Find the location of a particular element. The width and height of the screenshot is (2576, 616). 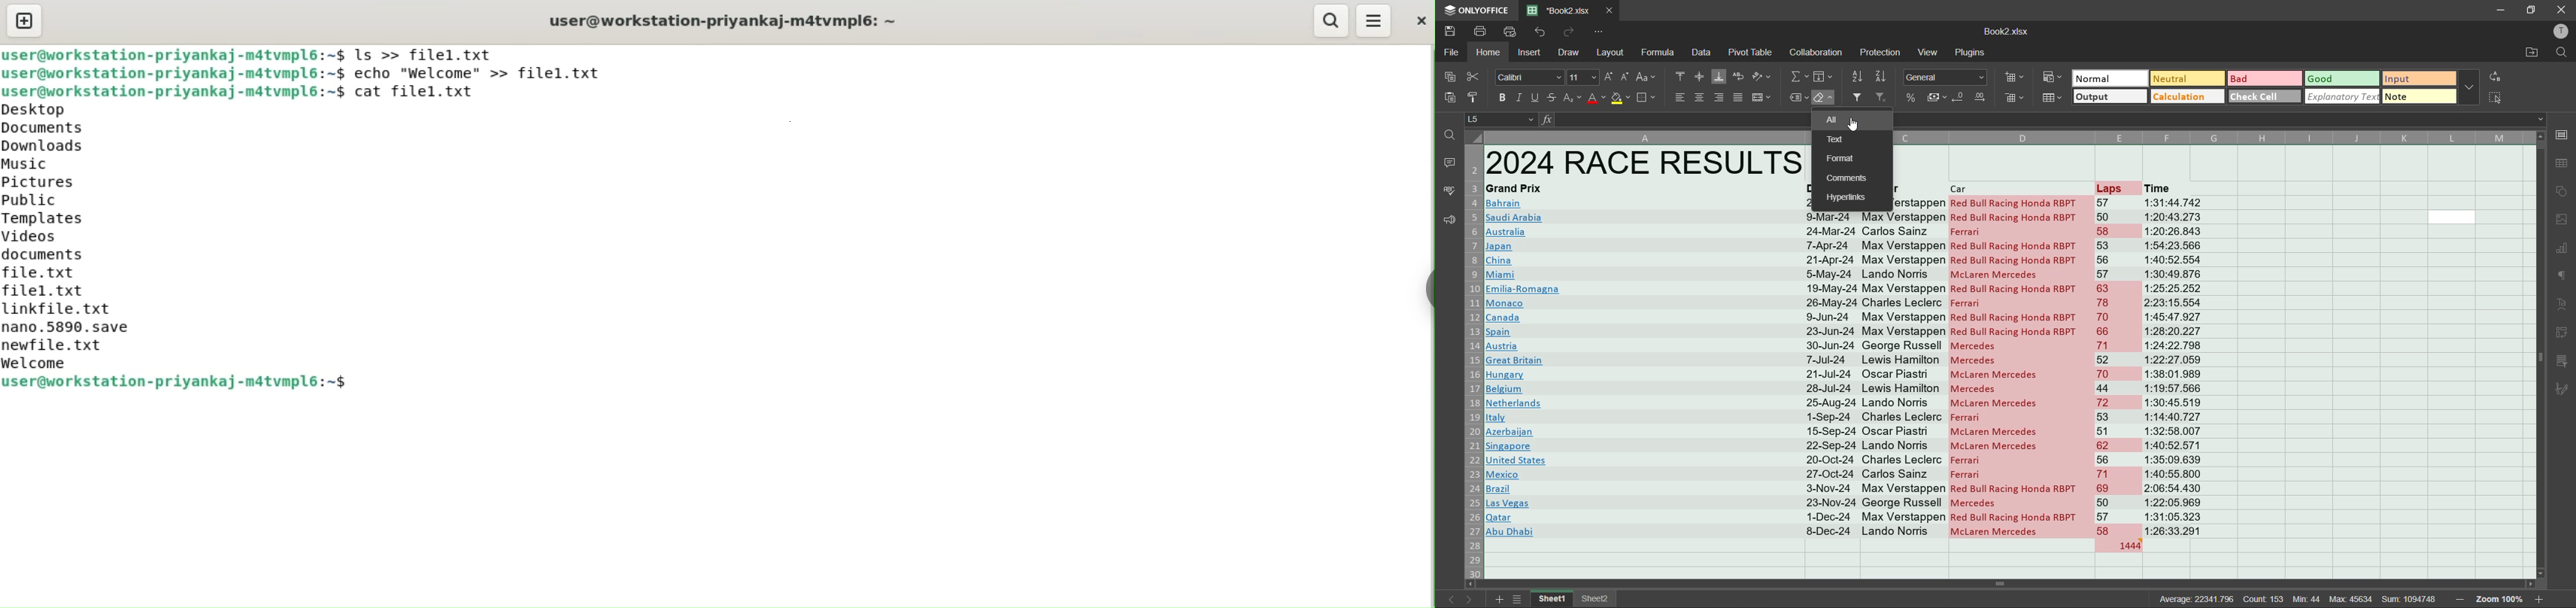

justified is located at coordinates (1737, 98).